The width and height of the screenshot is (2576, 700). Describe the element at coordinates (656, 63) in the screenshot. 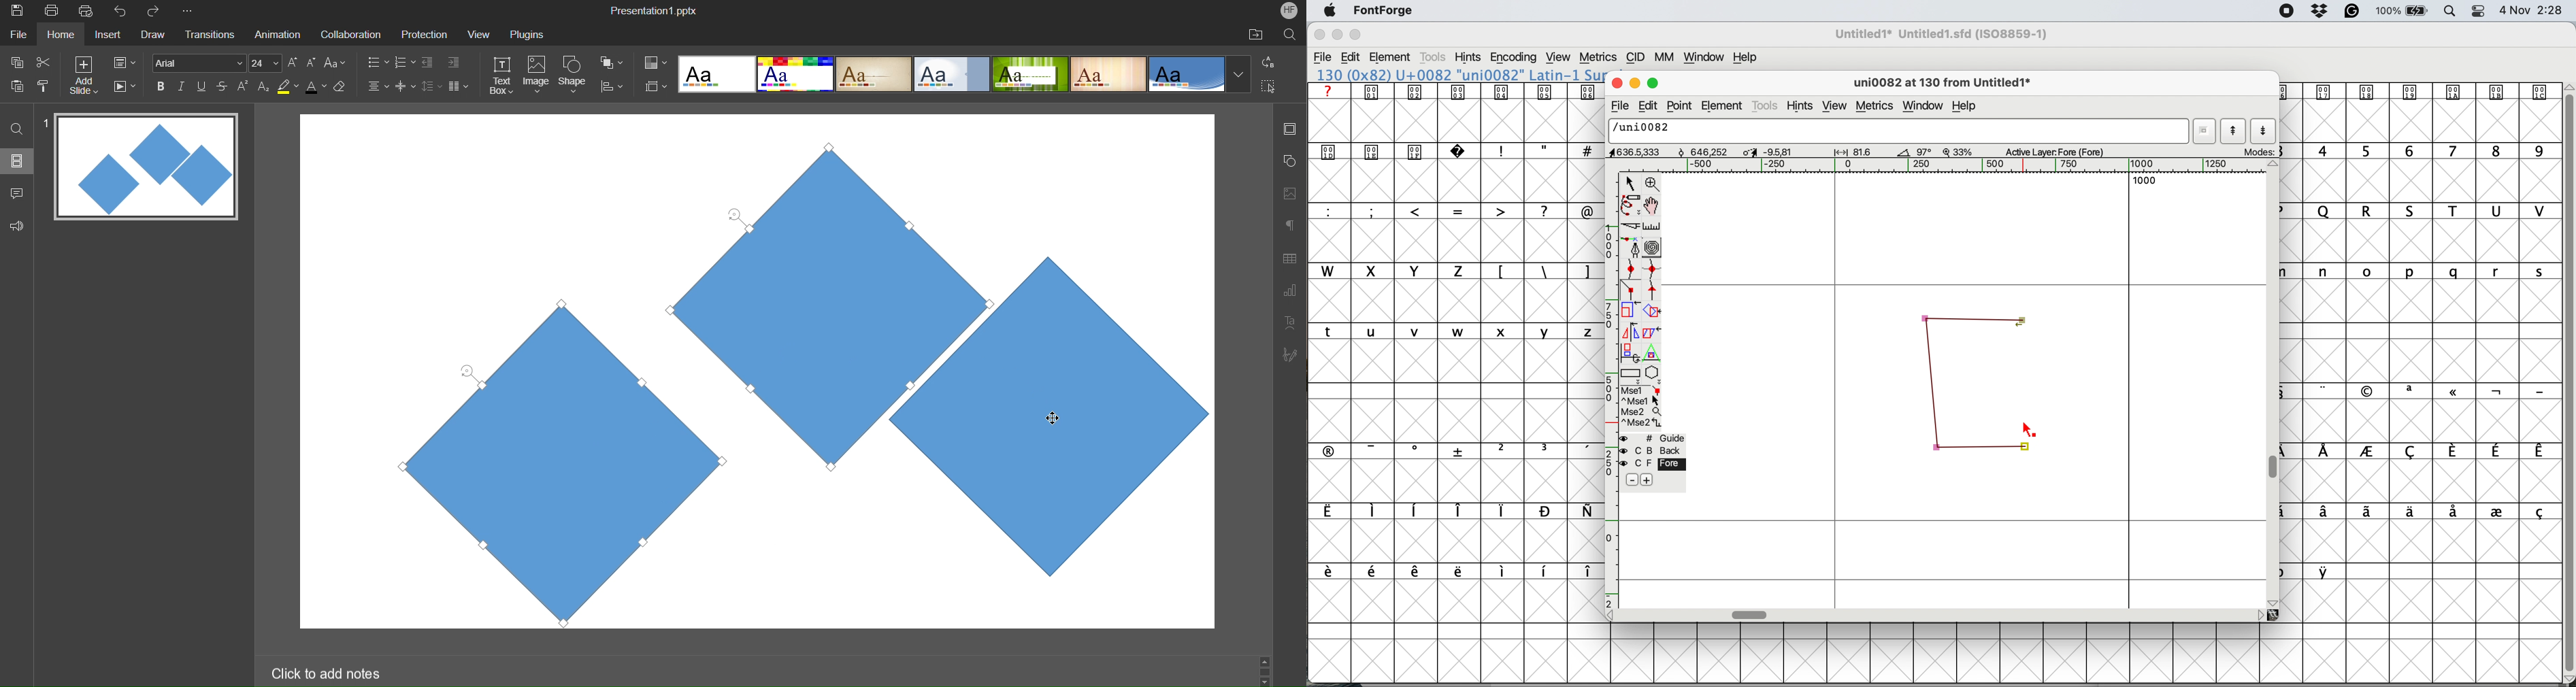

I see `Color` at that location.